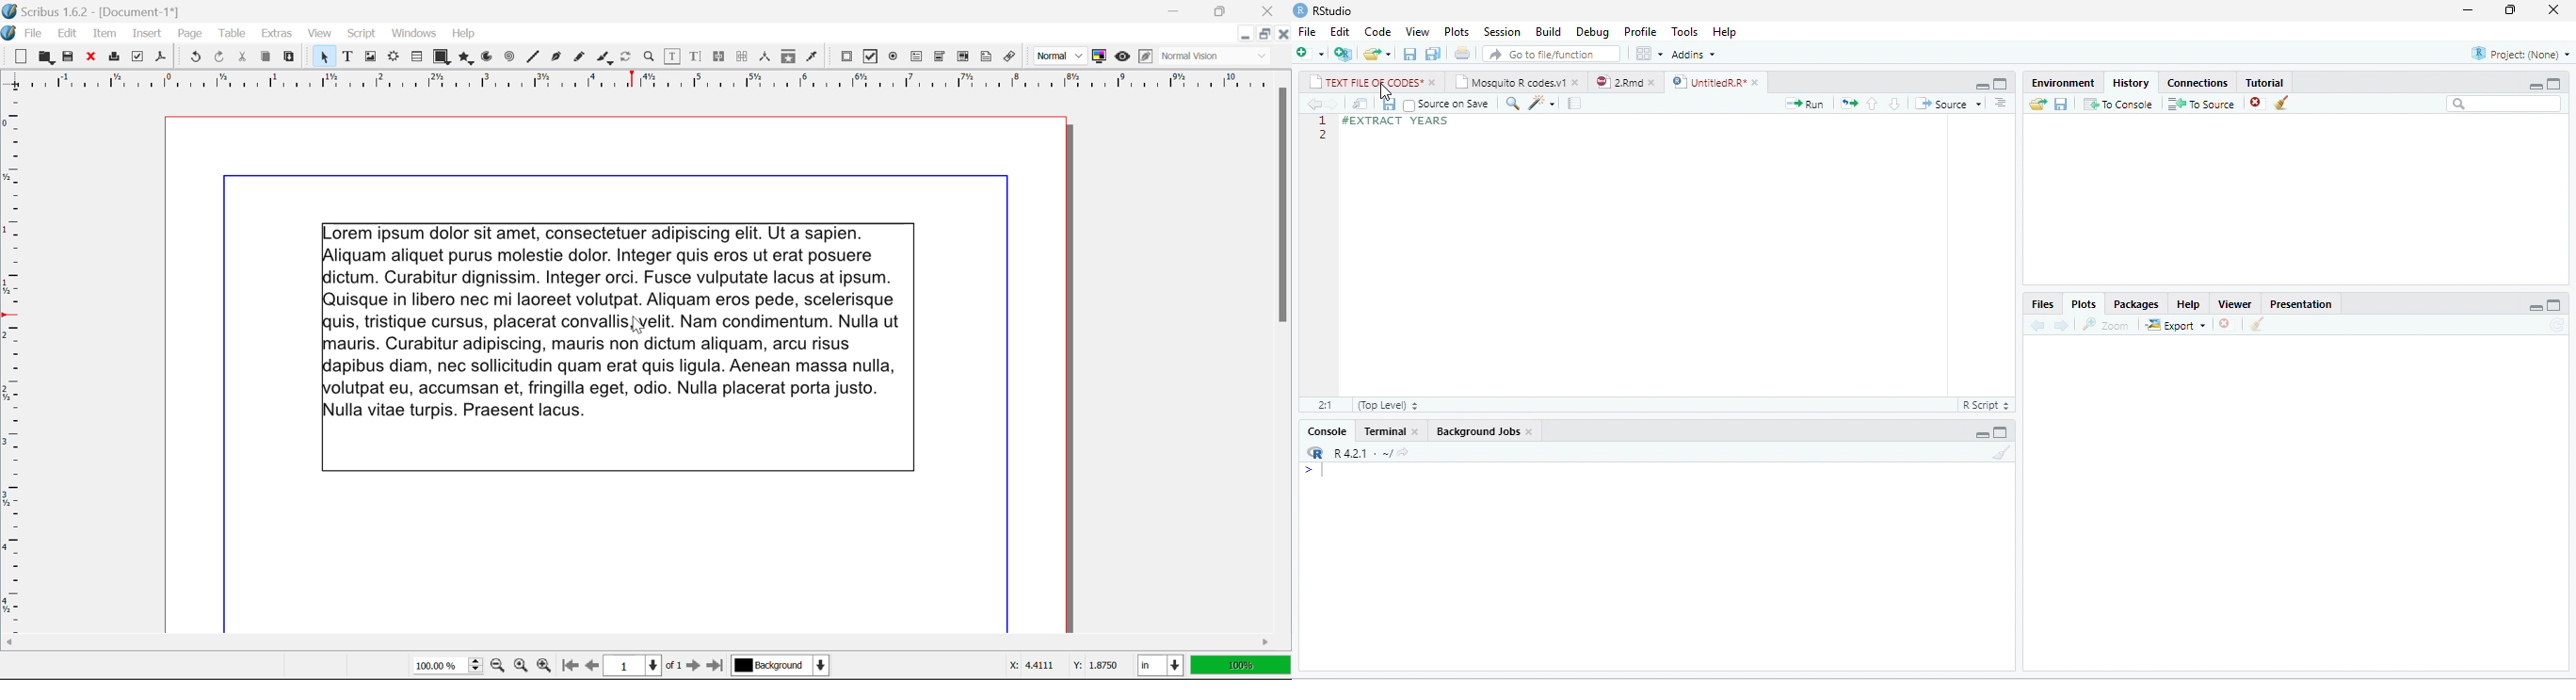 The width and height of the screenshot is (2576, 700). I want to click on Minimize, so click(1221, 9).